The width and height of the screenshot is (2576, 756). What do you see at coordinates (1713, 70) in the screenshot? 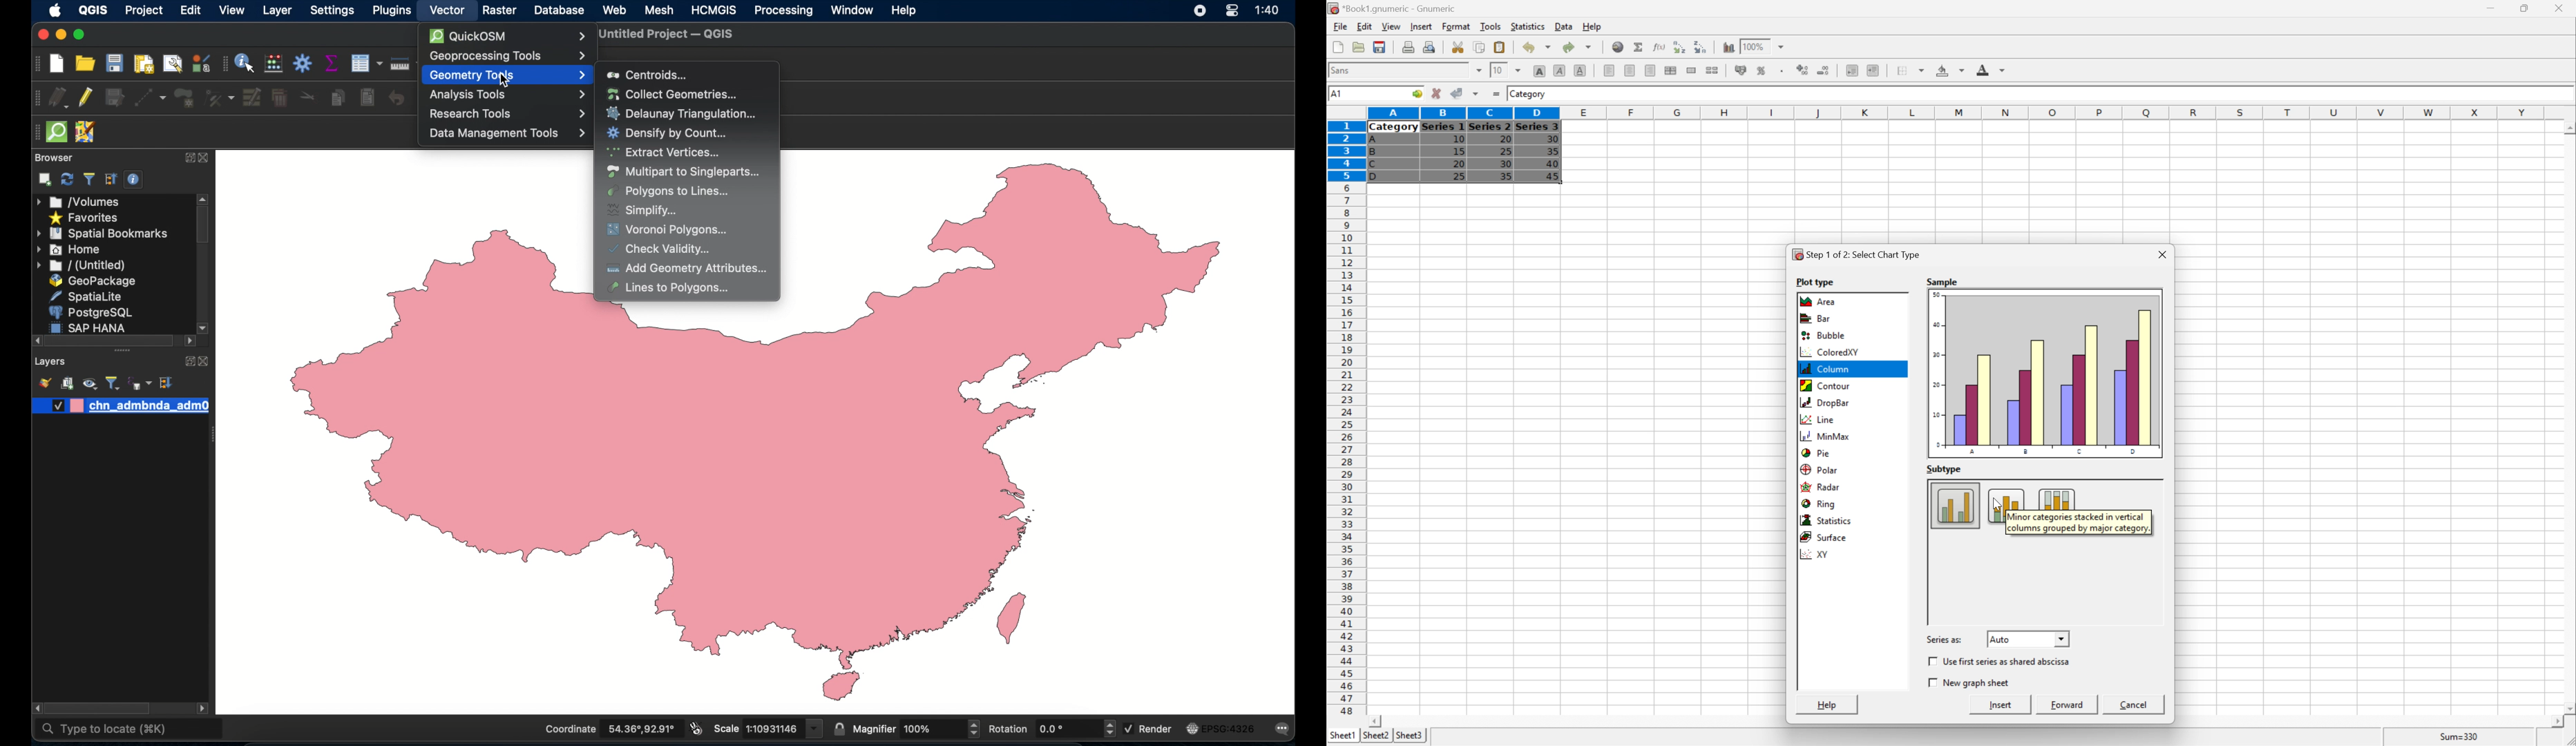
I see `Split merged ranges of cells` at bounding box center [1713, 70].